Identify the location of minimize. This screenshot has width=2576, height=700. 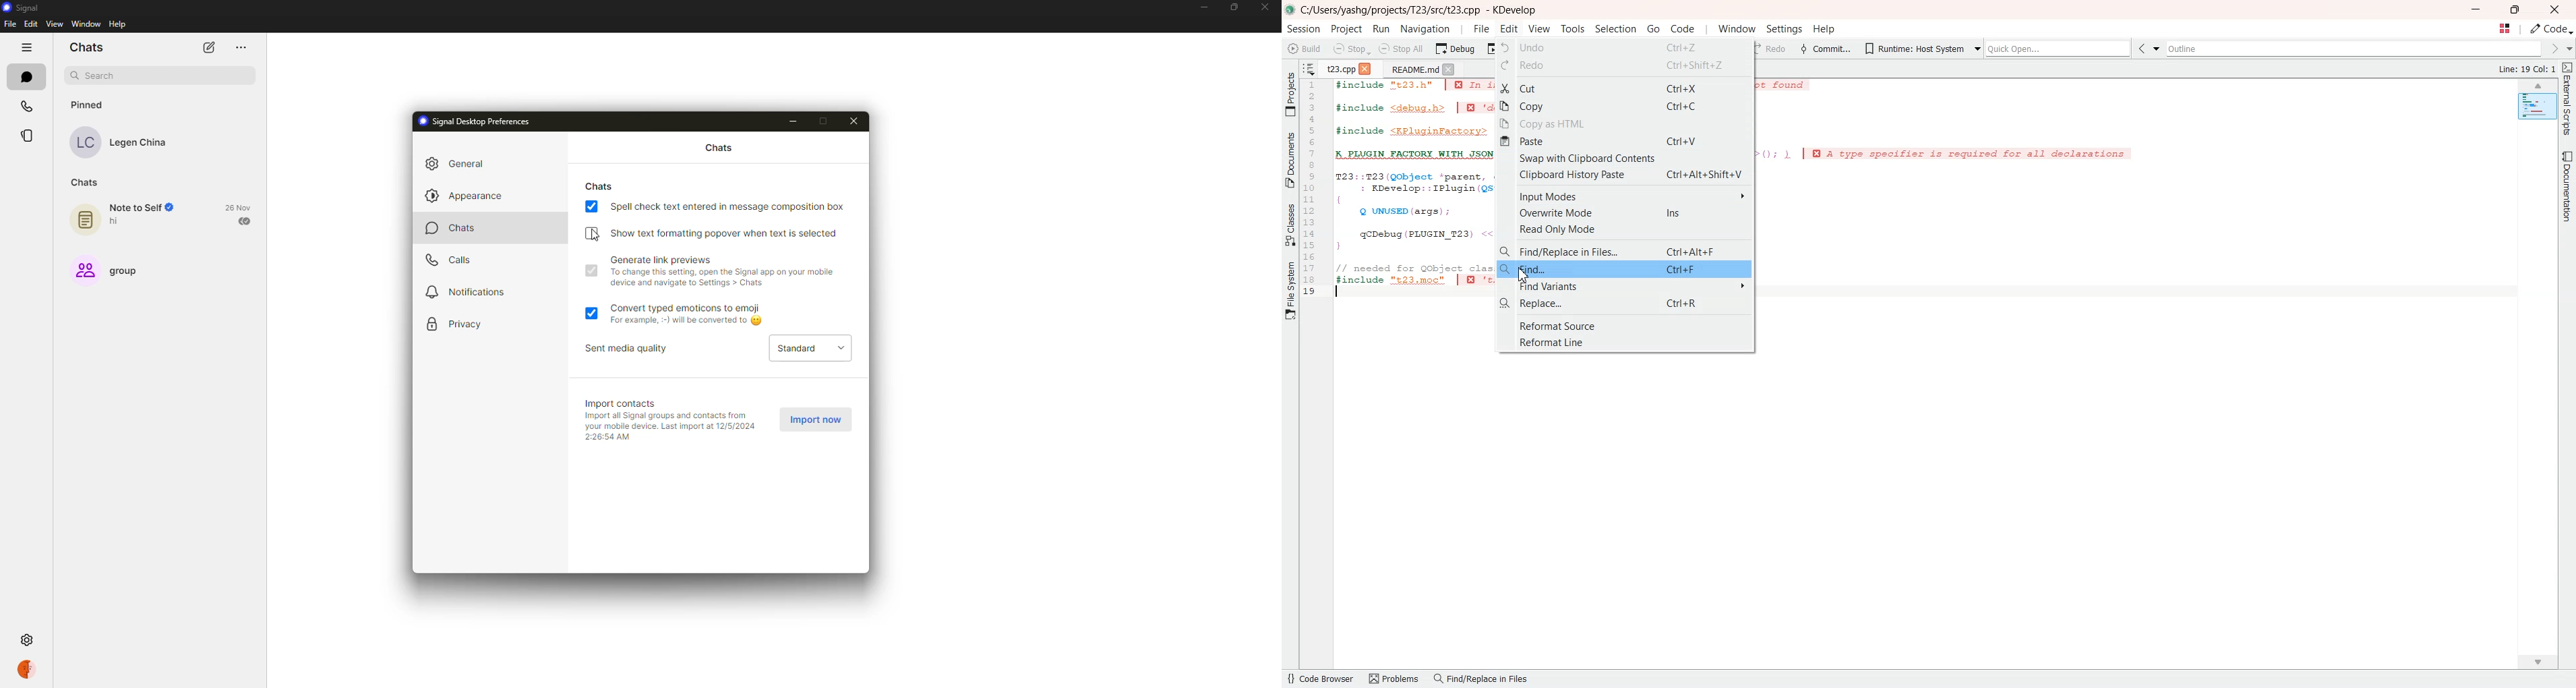
(1202, 7).